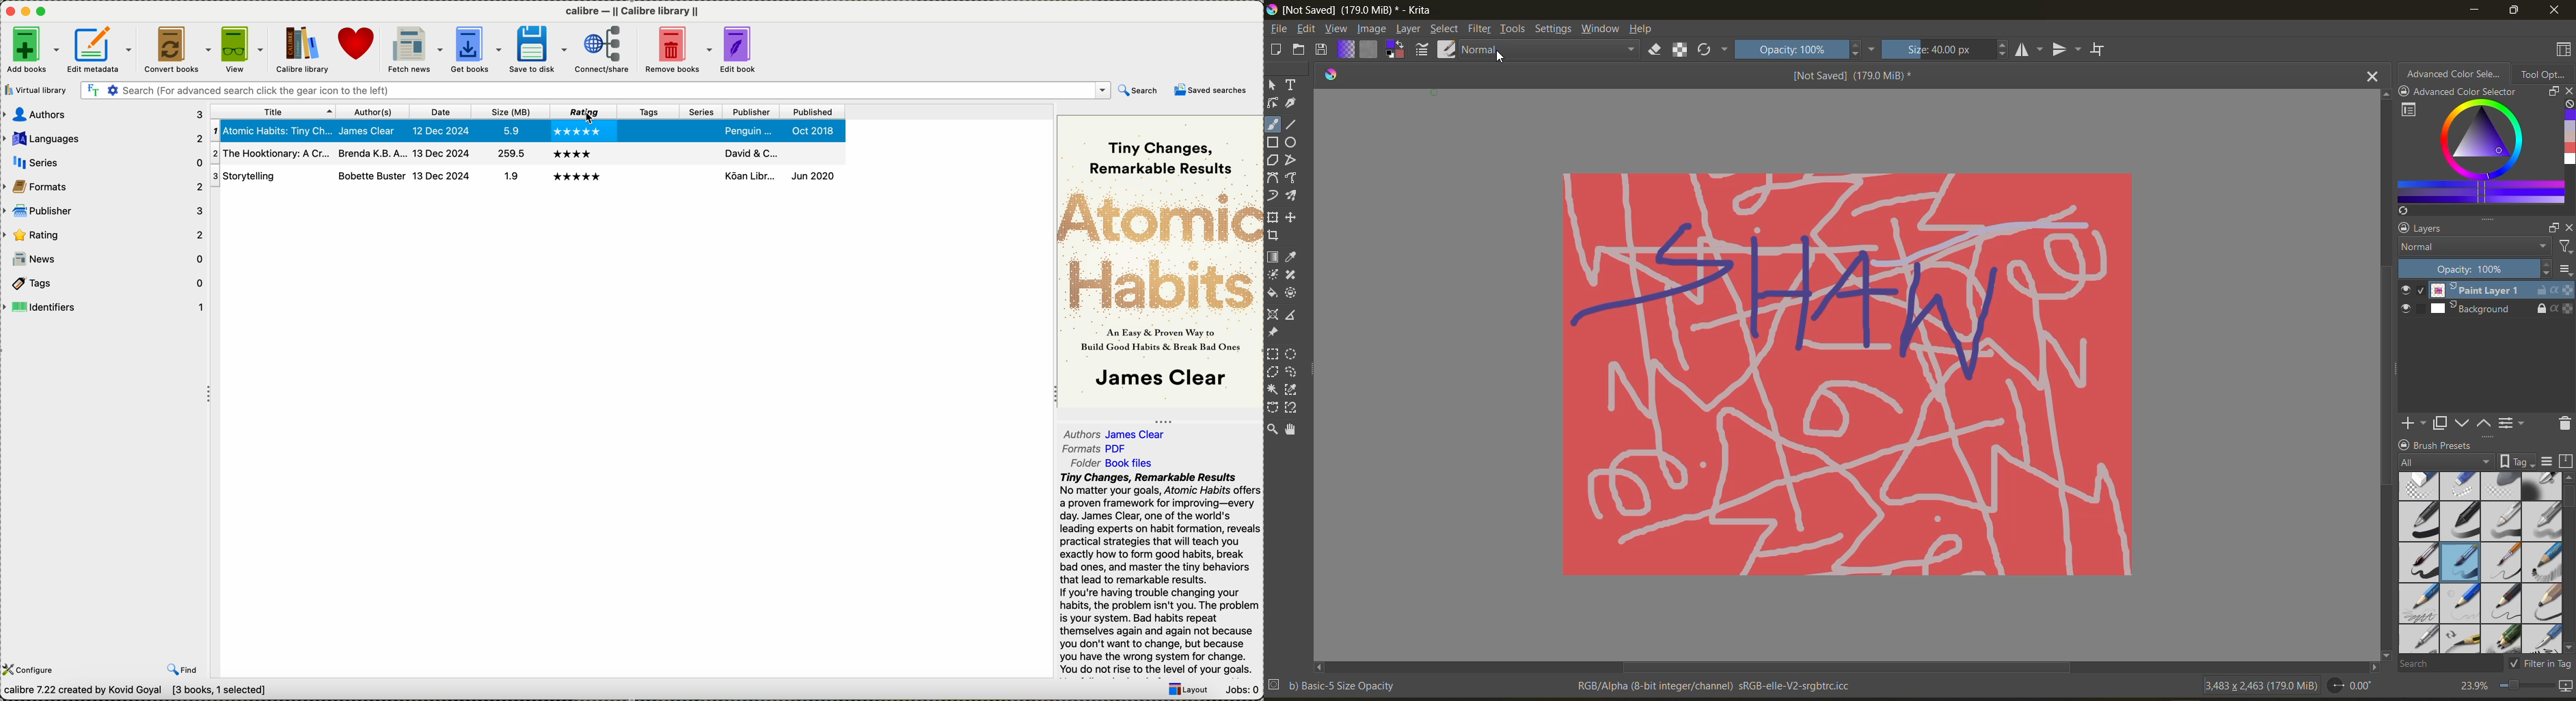  What do you see at coordinates (1273, 159) in the screenshot?
I see `polygon tool` at bounding box center [1273, 159].